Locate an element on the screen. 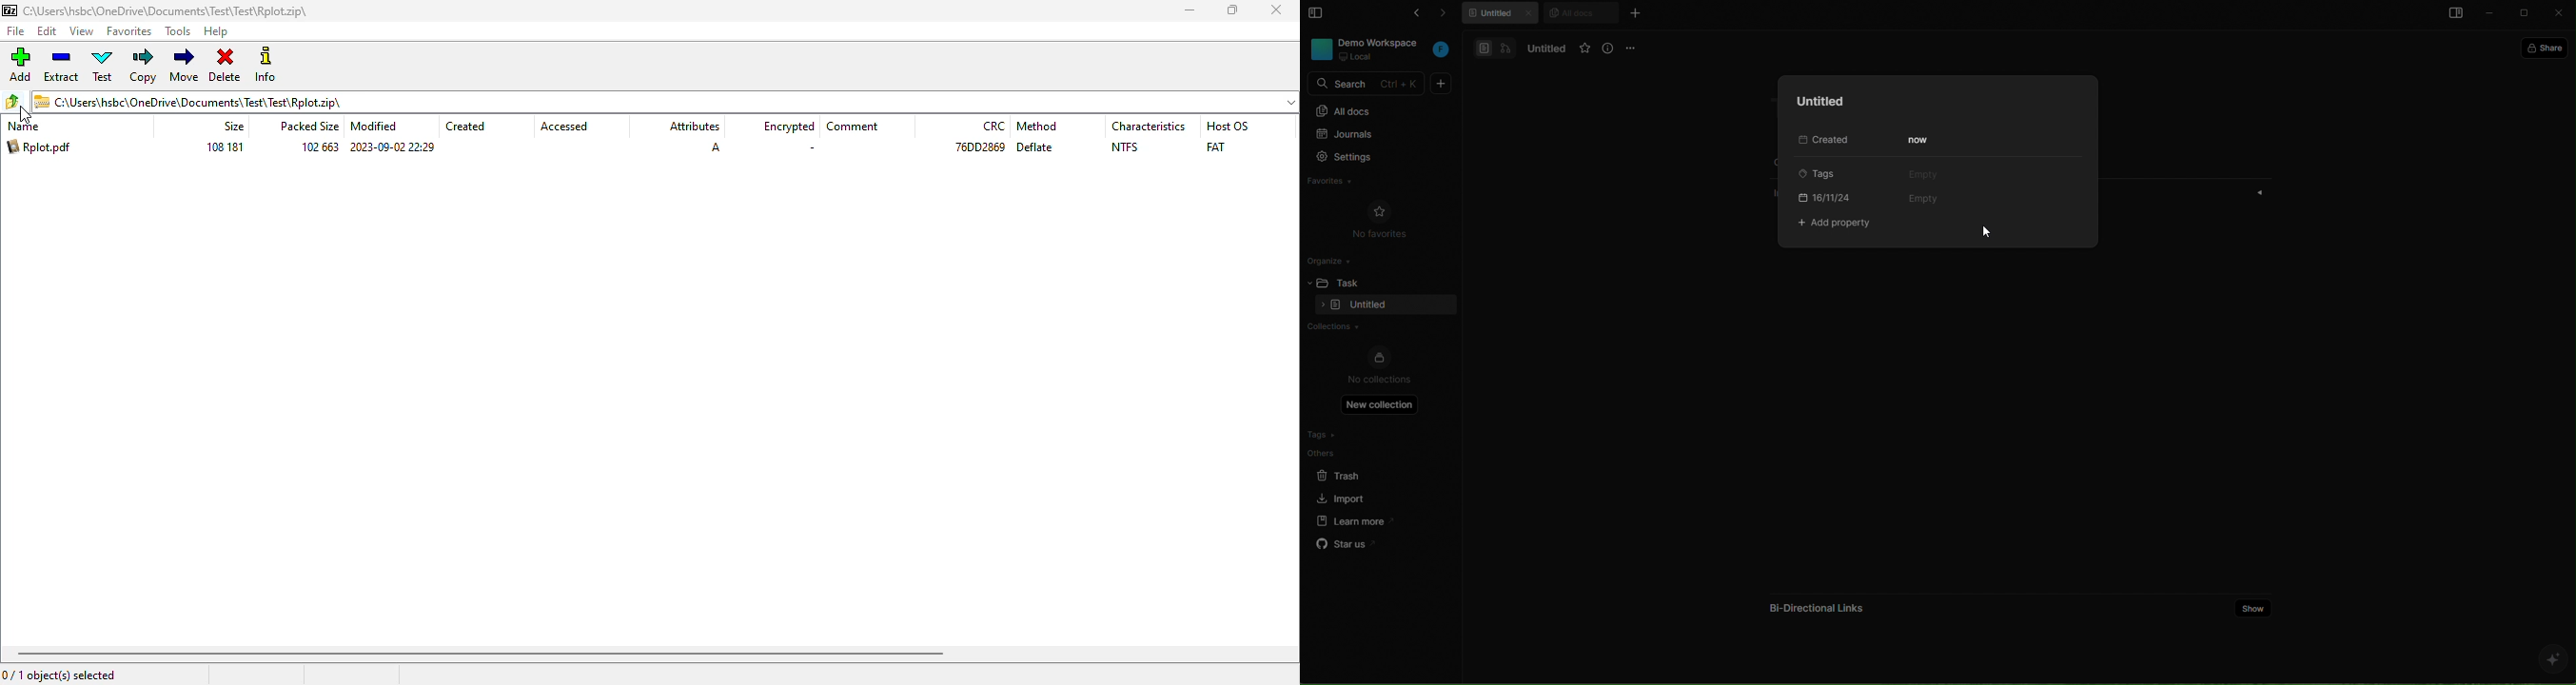 This screenshot has height=700, width=2576. add property is located at coordinates (1838, 224).